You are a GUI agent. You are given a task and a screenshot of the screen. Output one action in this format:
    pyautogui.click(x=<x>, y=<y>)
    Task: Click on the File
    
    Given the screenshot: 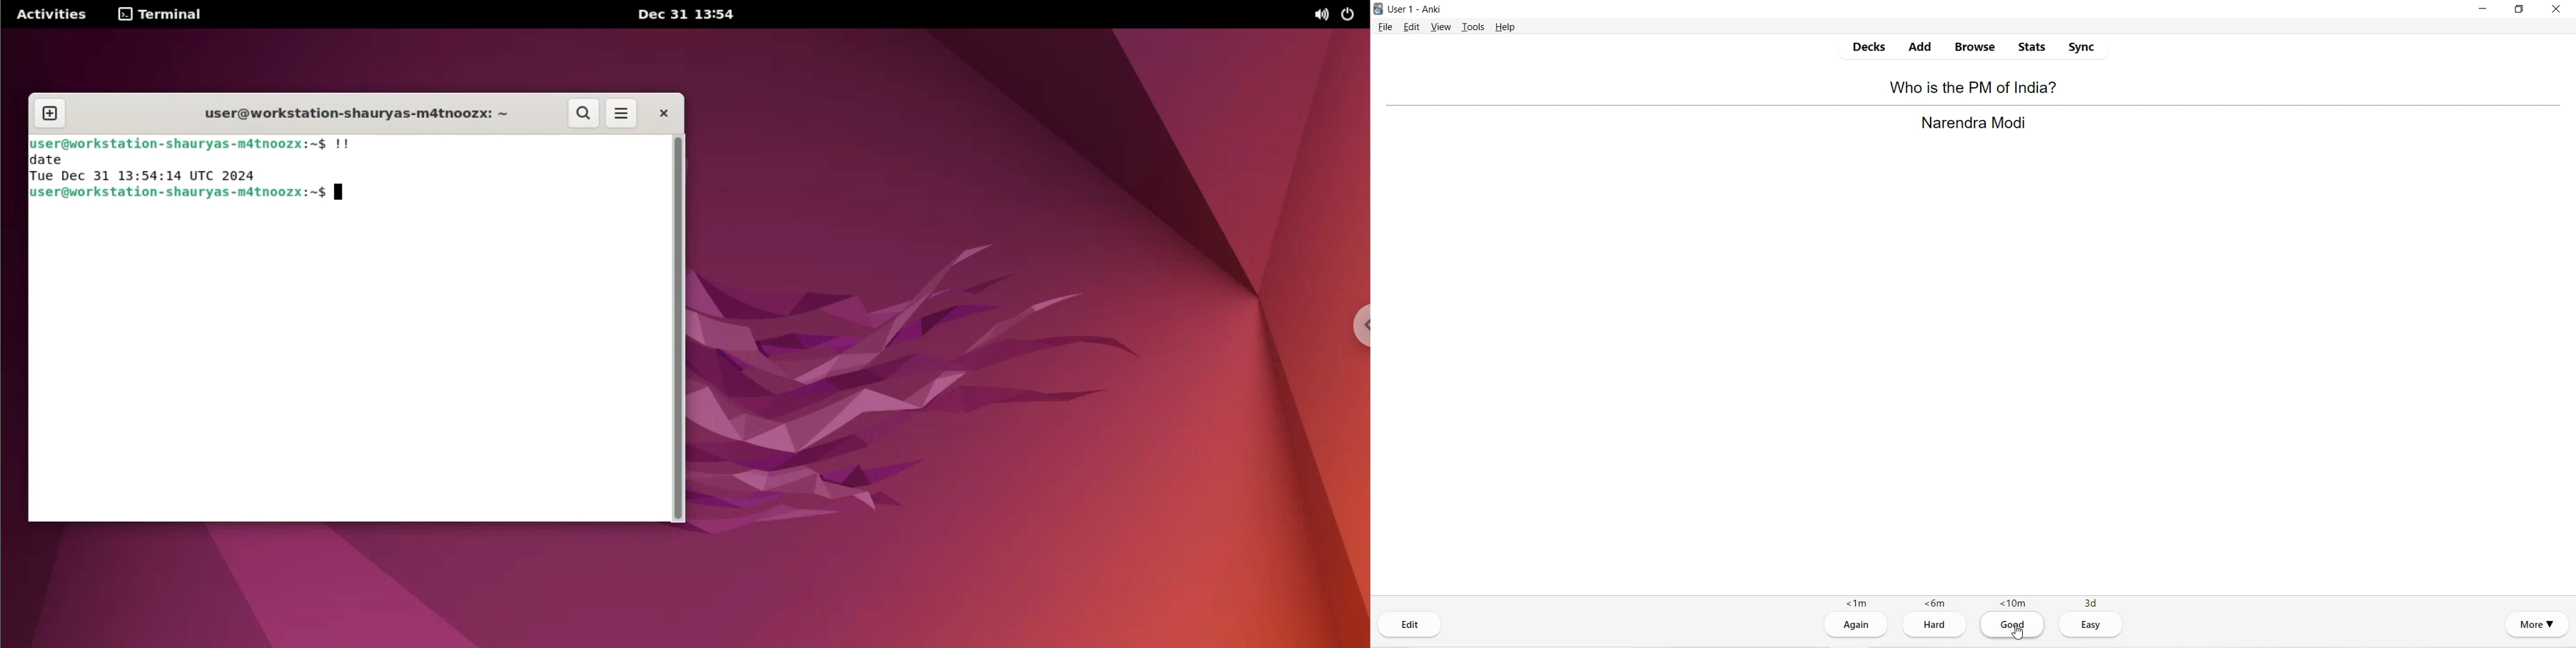 What is the action you would take?
    pyautogui.click(x=1386, y=27)
    